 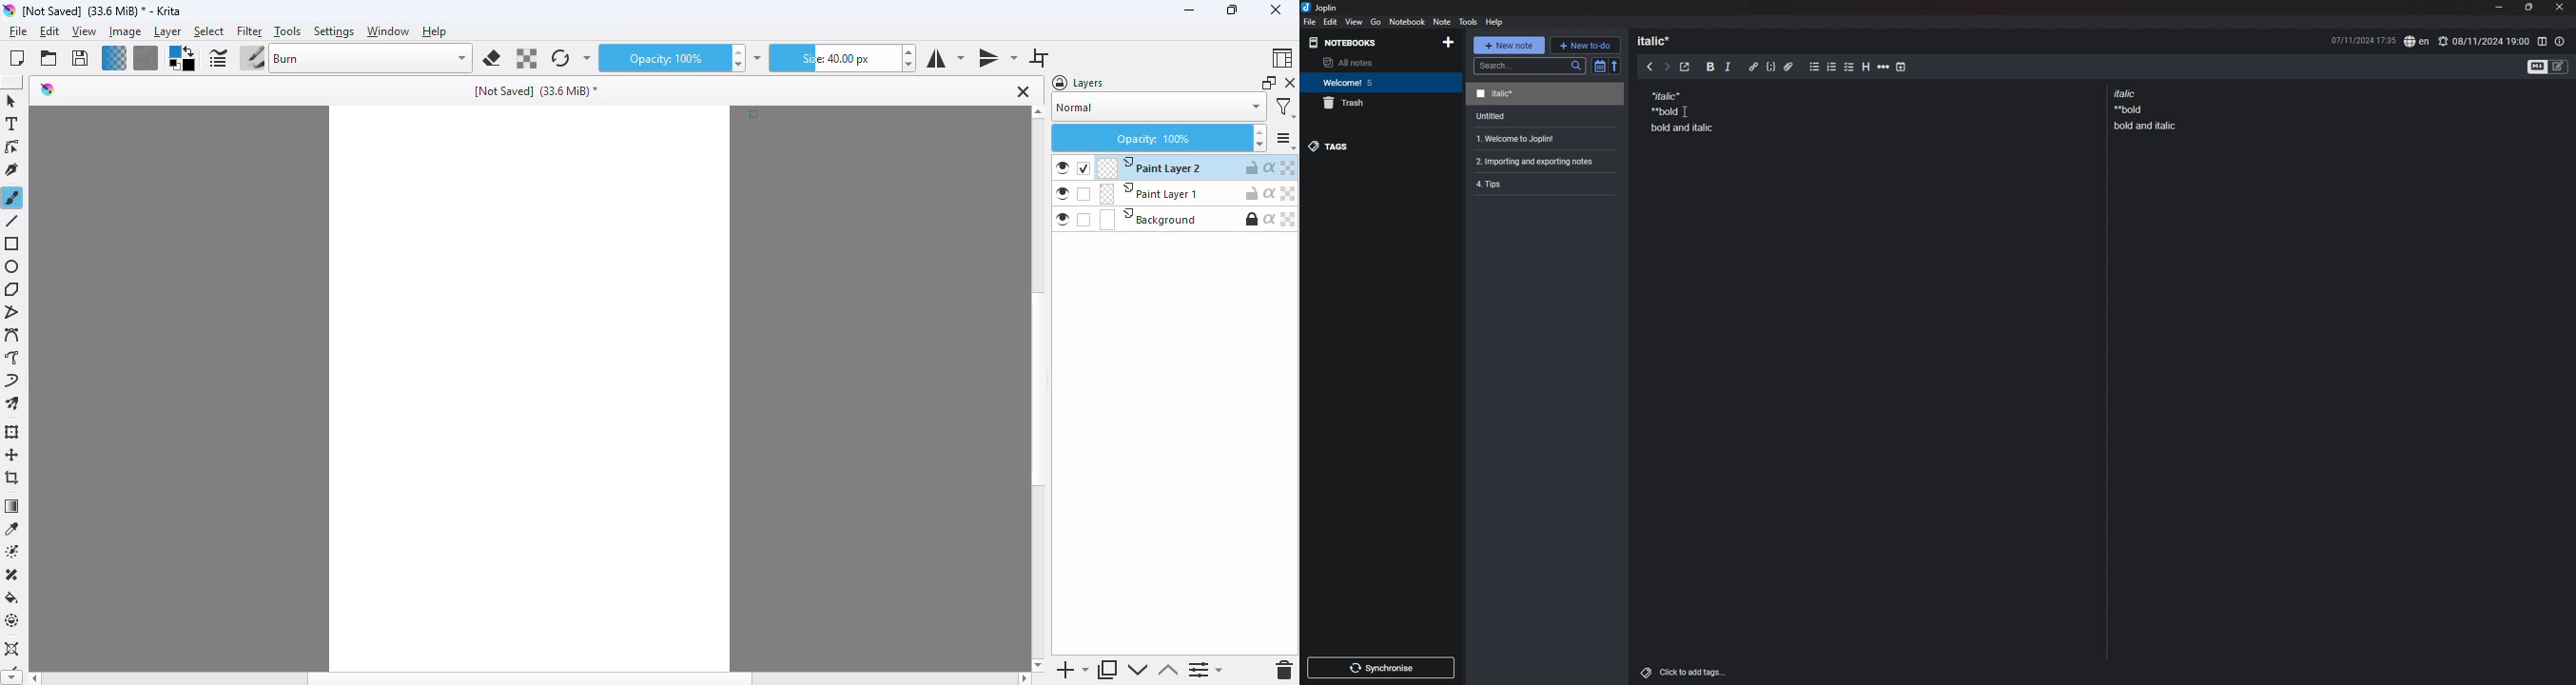 I want to click on unlocked, so click(x=1252, y=167).